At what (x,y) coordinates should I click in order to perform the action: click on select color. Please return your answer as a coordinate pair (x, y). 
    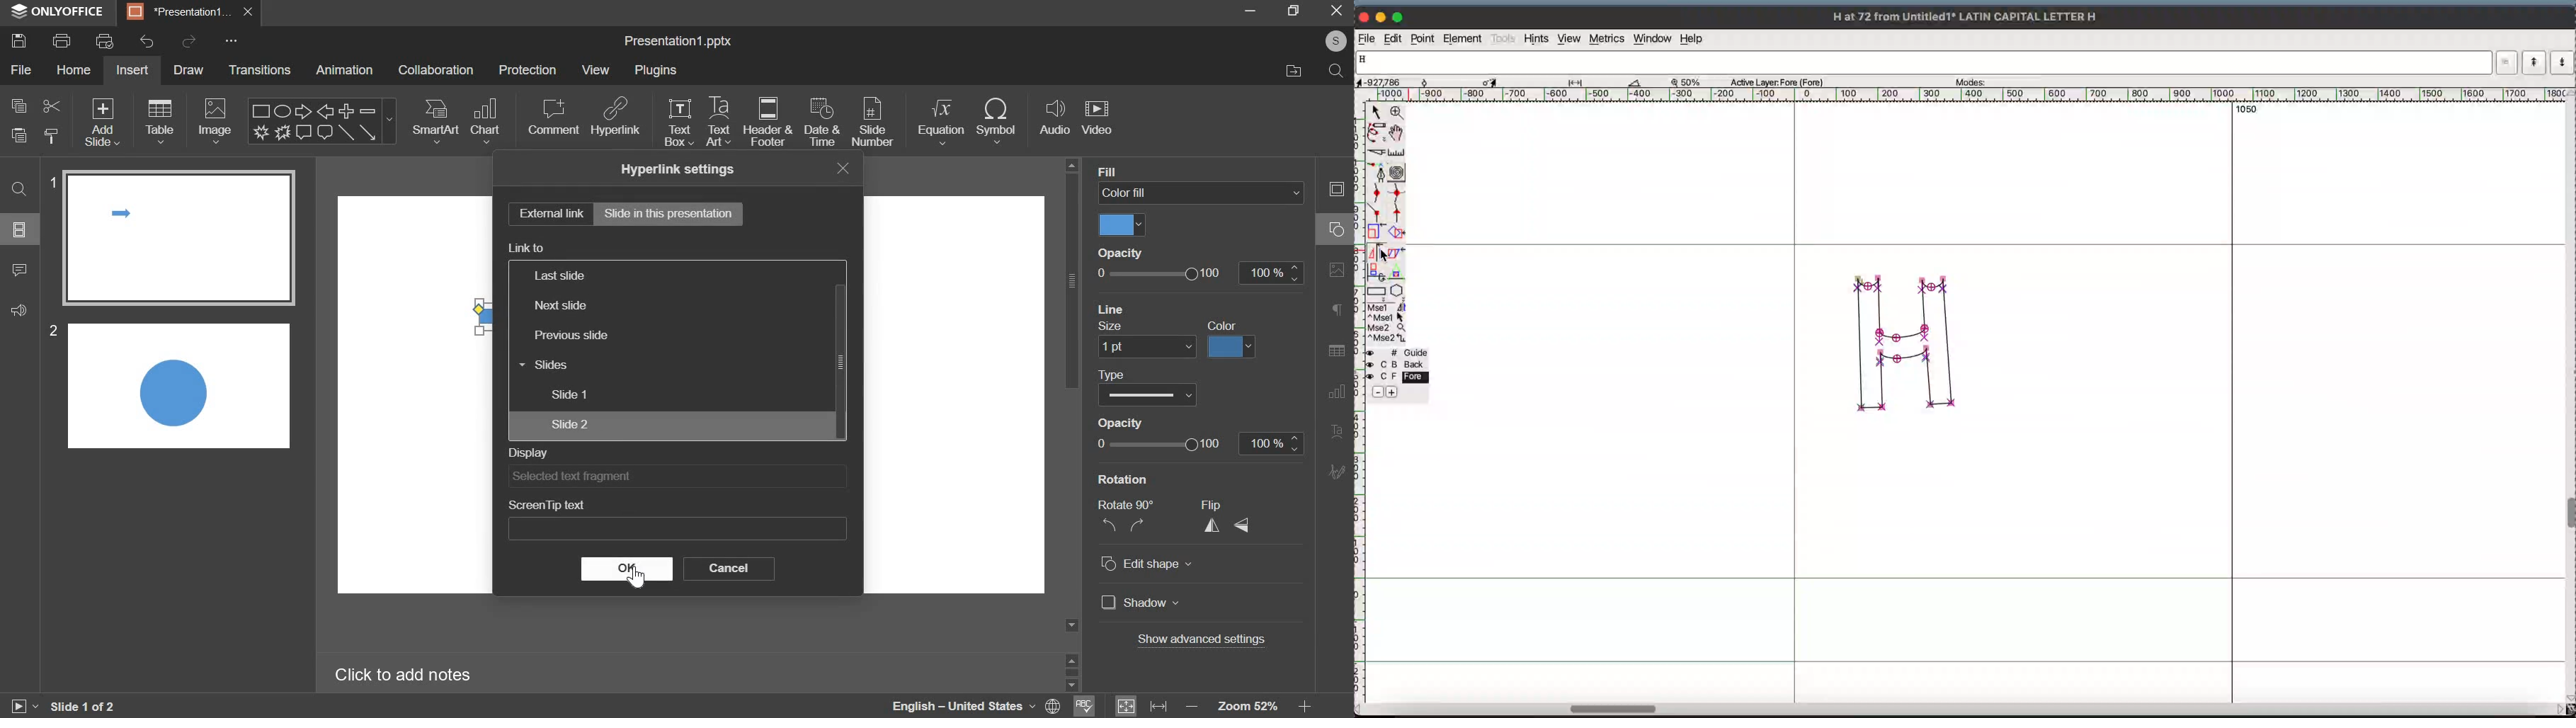
    Looking at the image, I should click on (1233, 348).